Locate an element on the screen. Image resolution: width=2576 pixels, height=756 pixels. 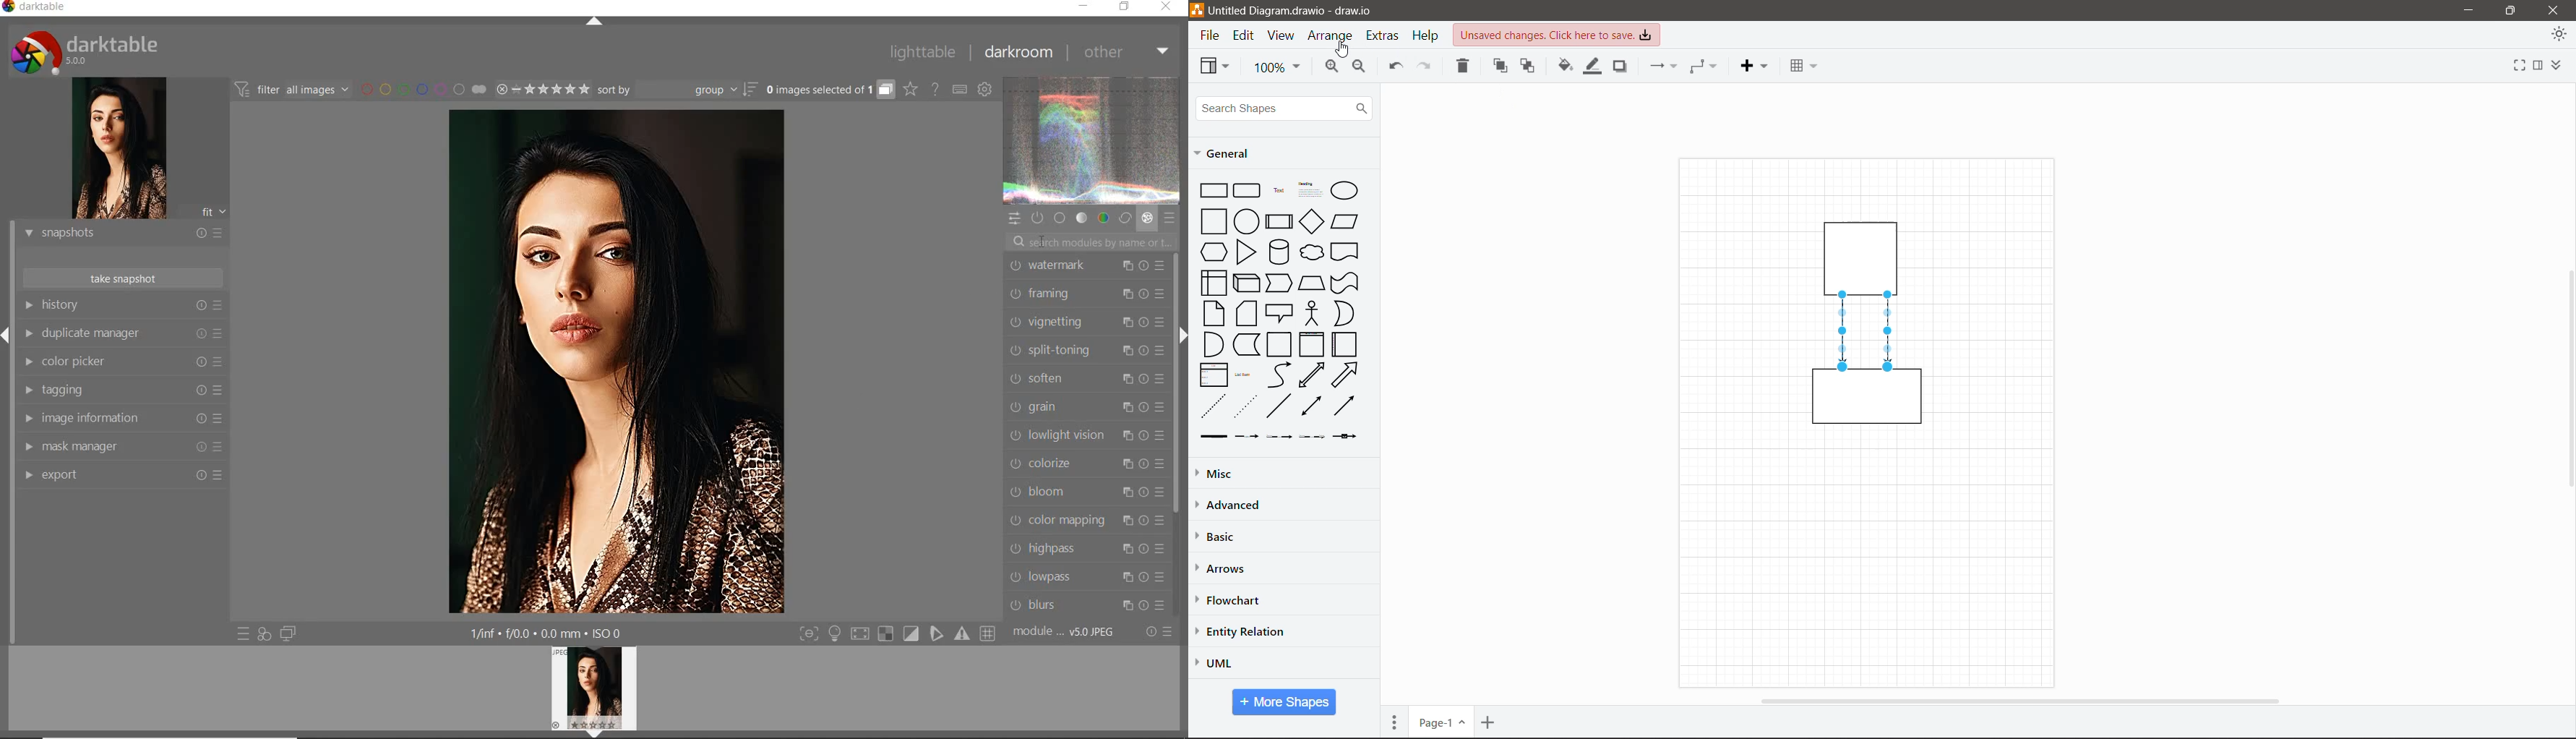
Minimize is located at coordinates (2465, 11).